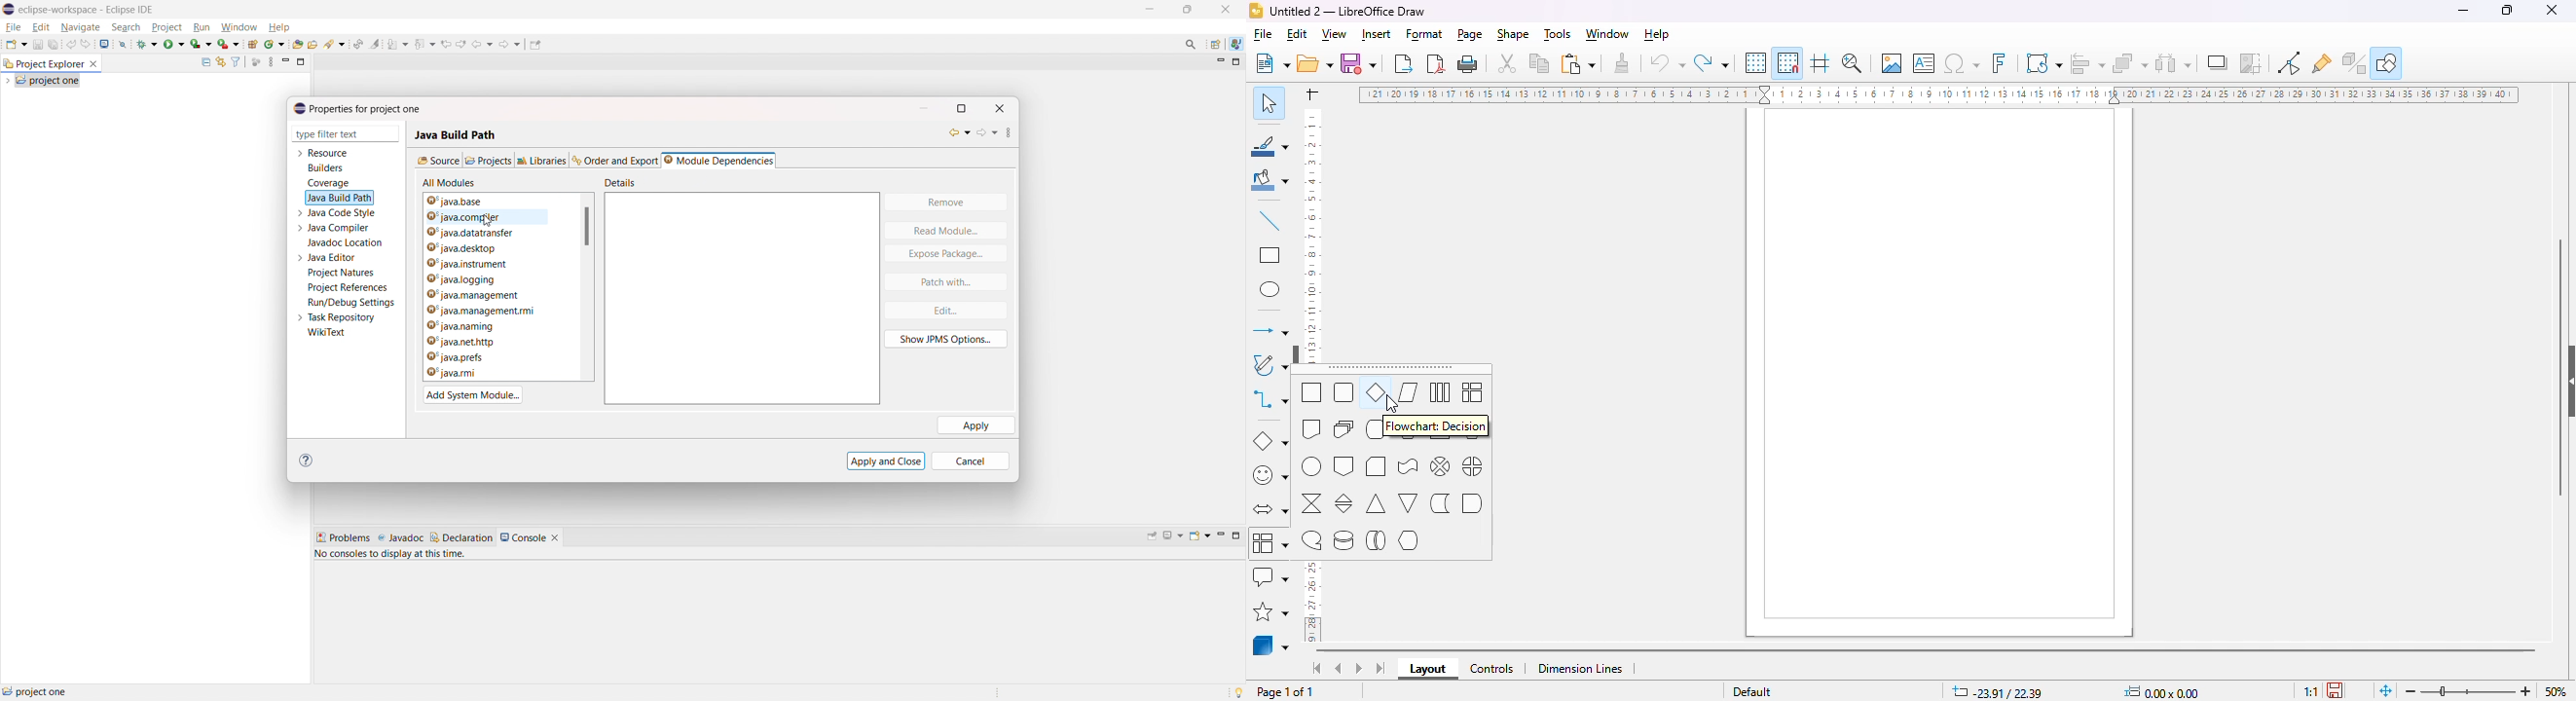  Describe the element at coordinates (1343, 467) in the screenshot. I see `flowchart: off-chart connector` at that location.